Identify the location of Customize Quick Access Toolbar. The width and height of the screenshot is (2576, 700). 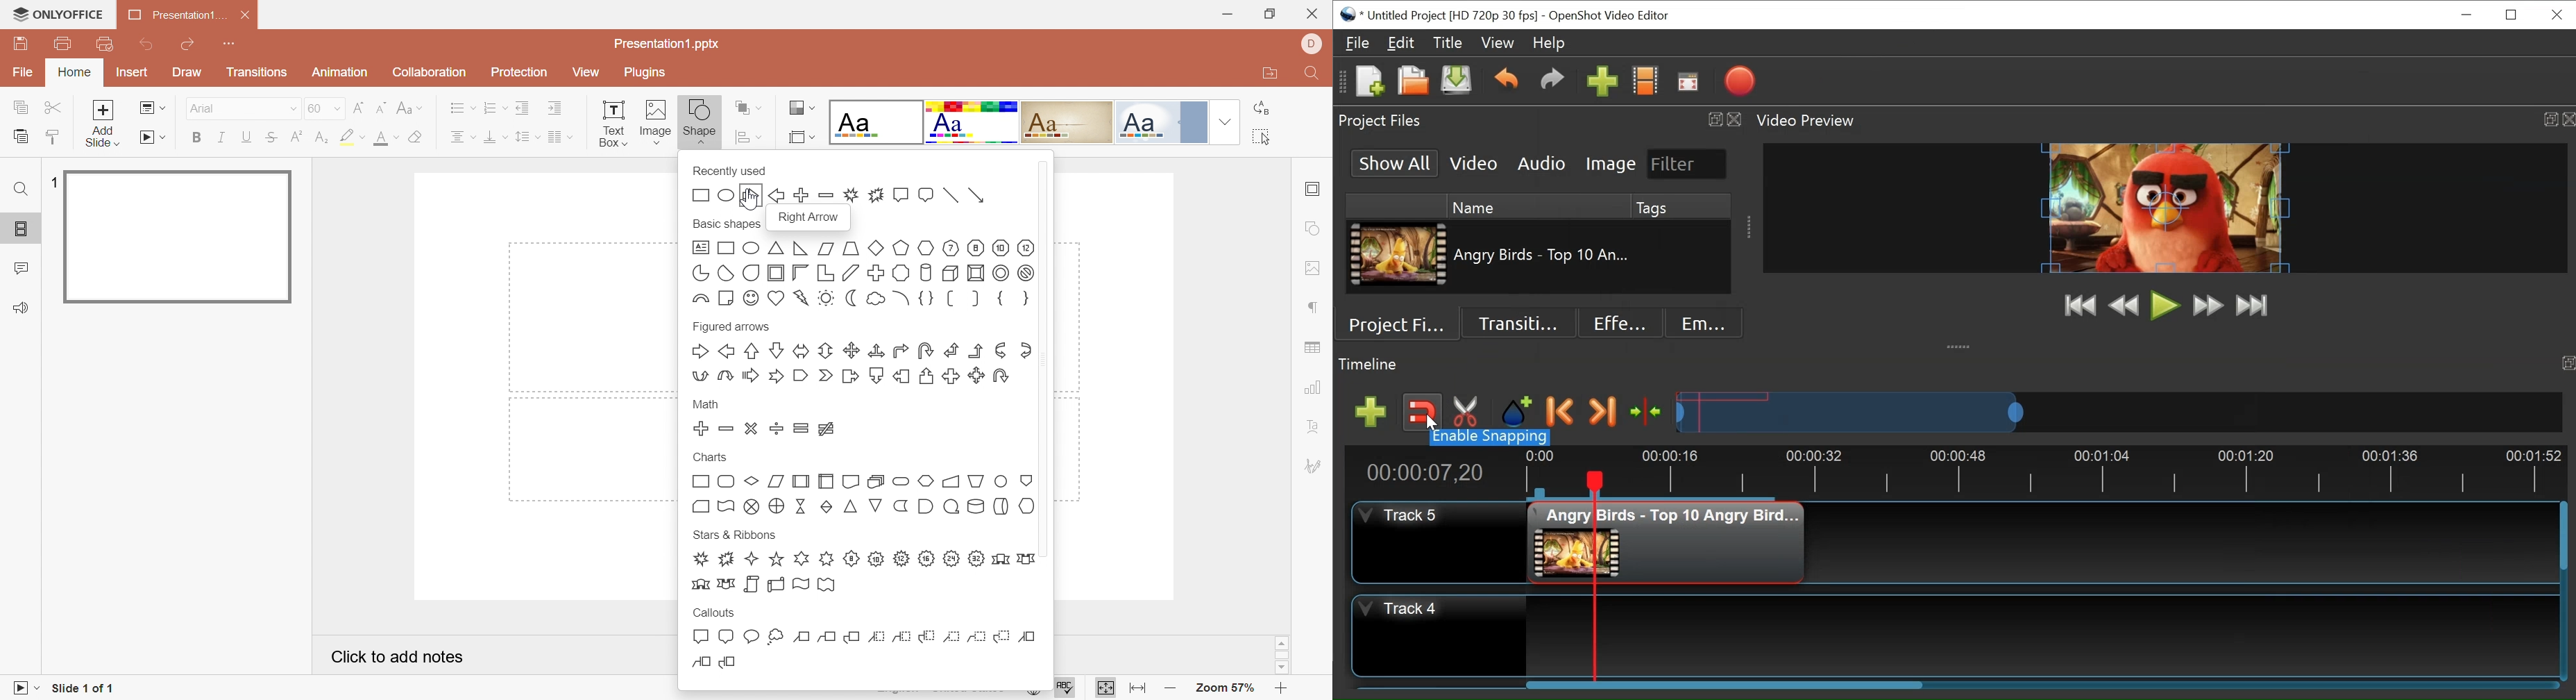
(230, 42).